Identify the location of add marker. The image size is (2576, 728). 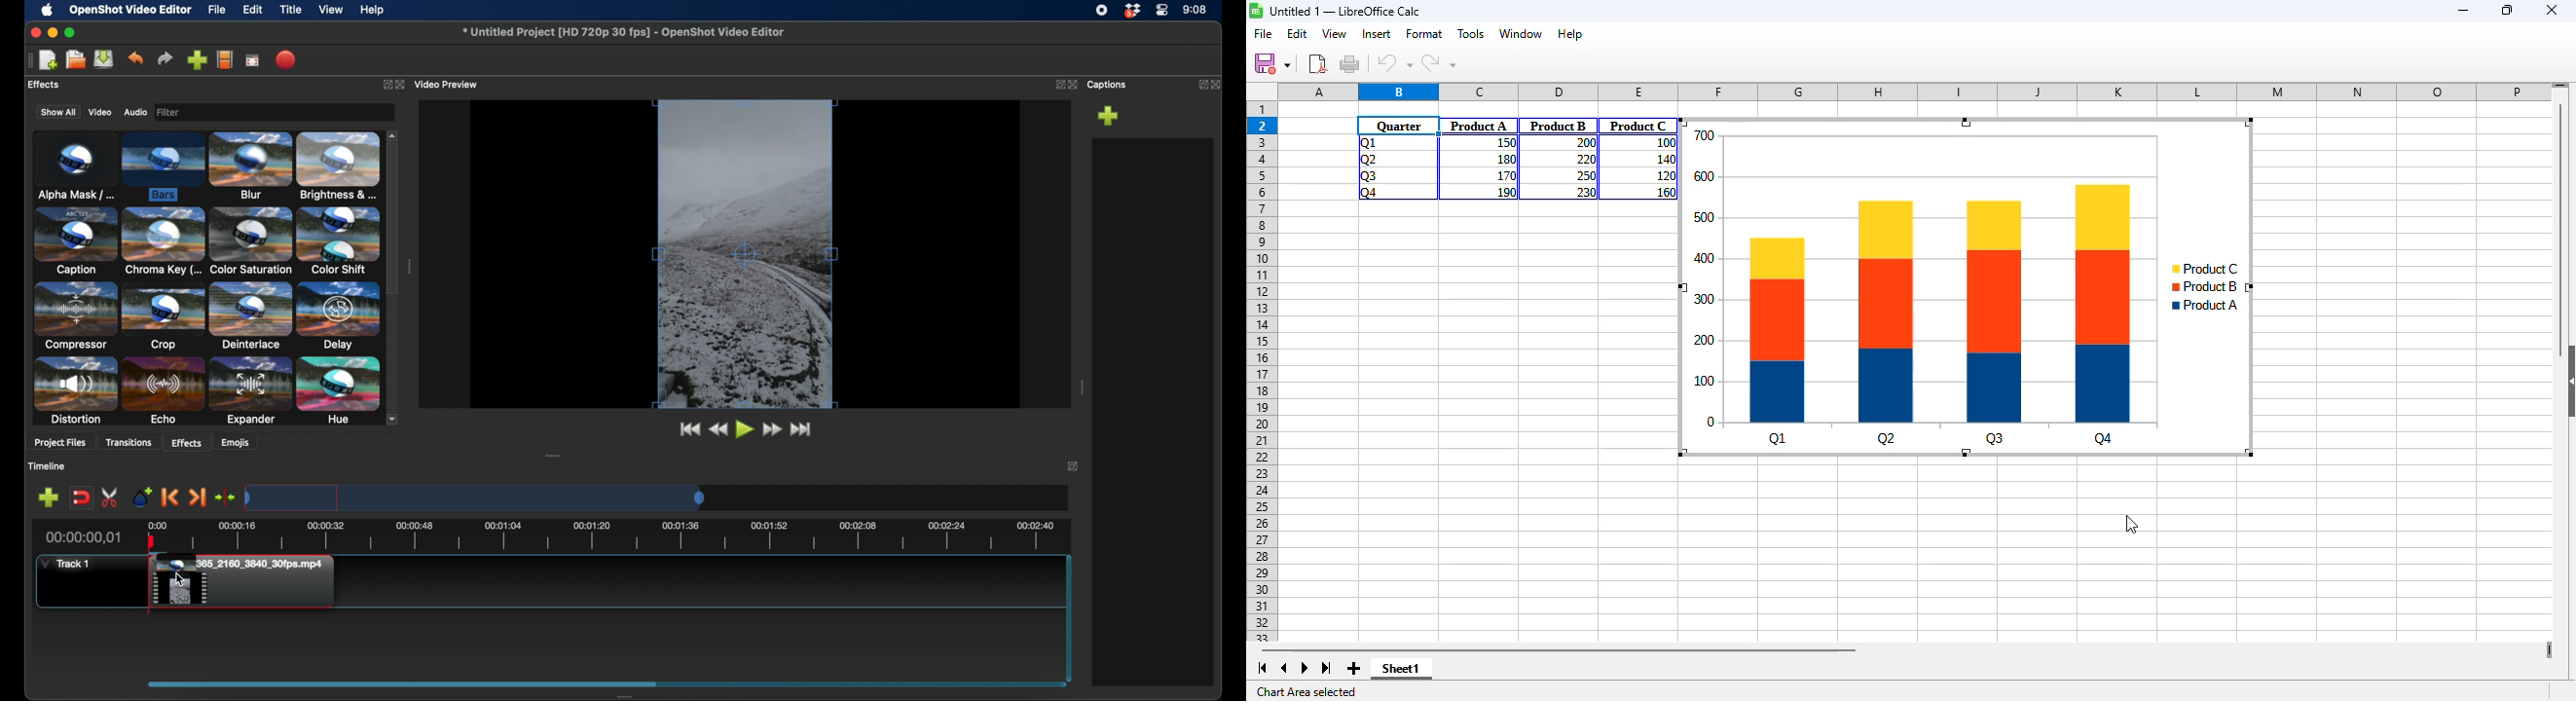
(143, 497).